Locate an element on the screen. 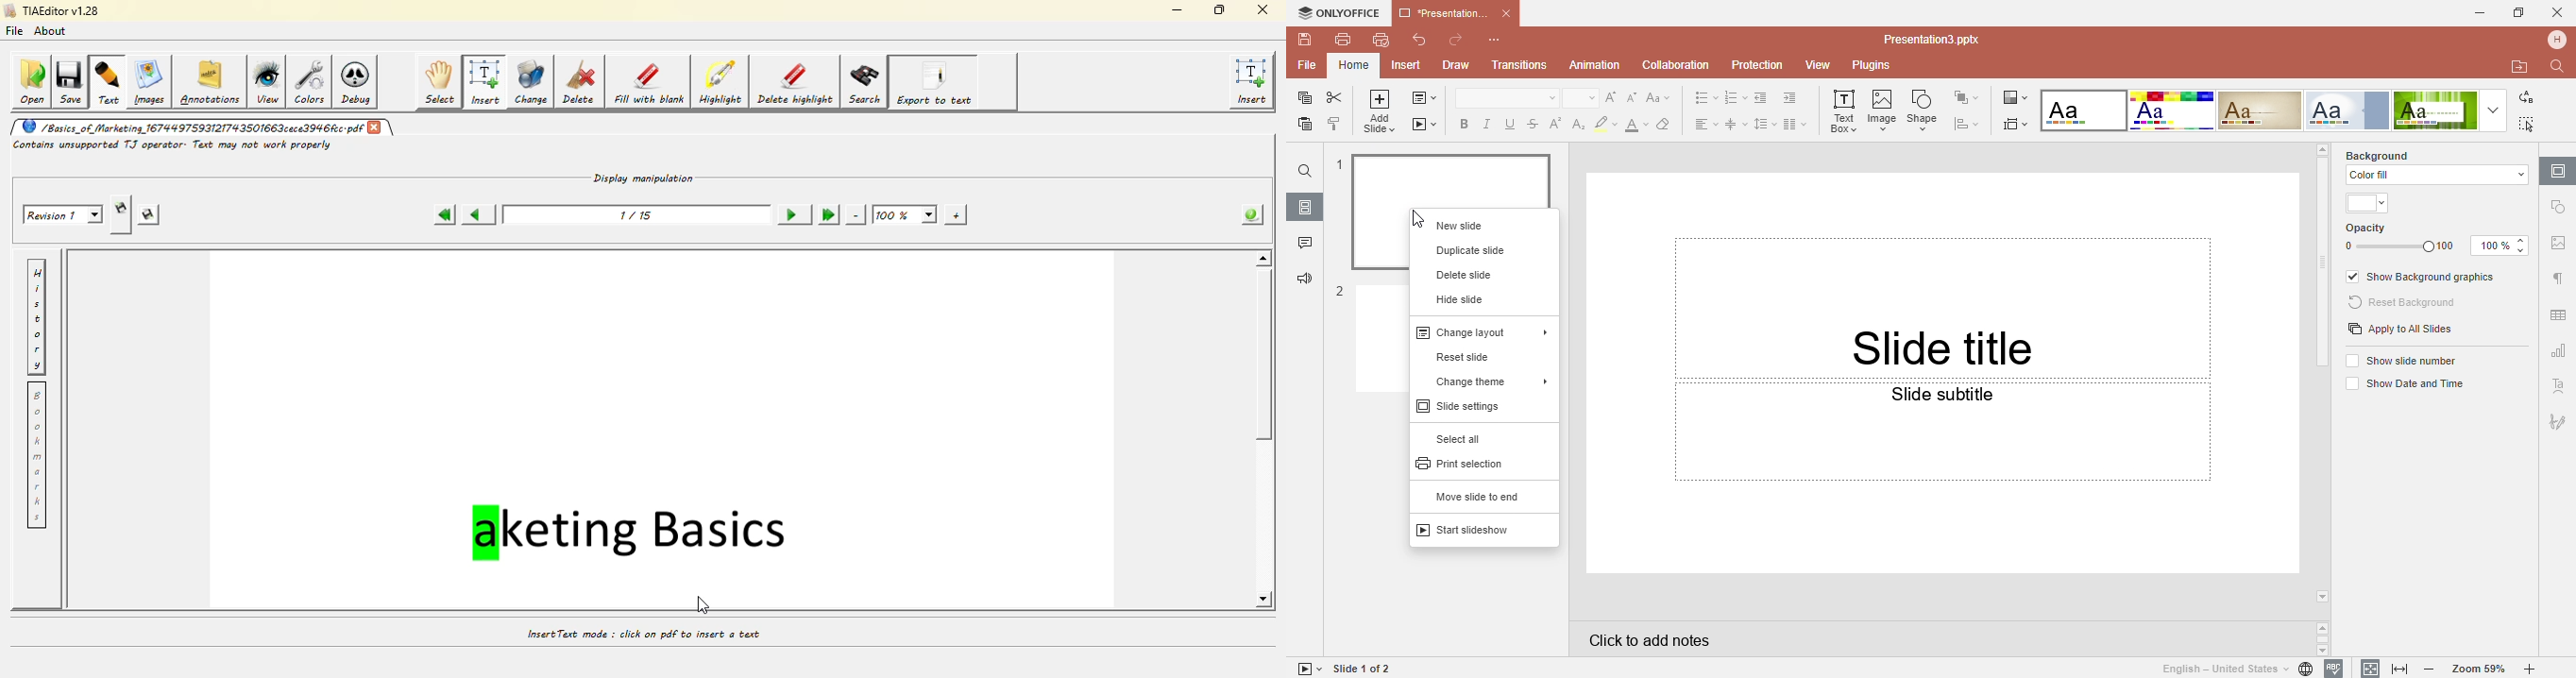  Insert shape is located at coordinates (1925, 110).